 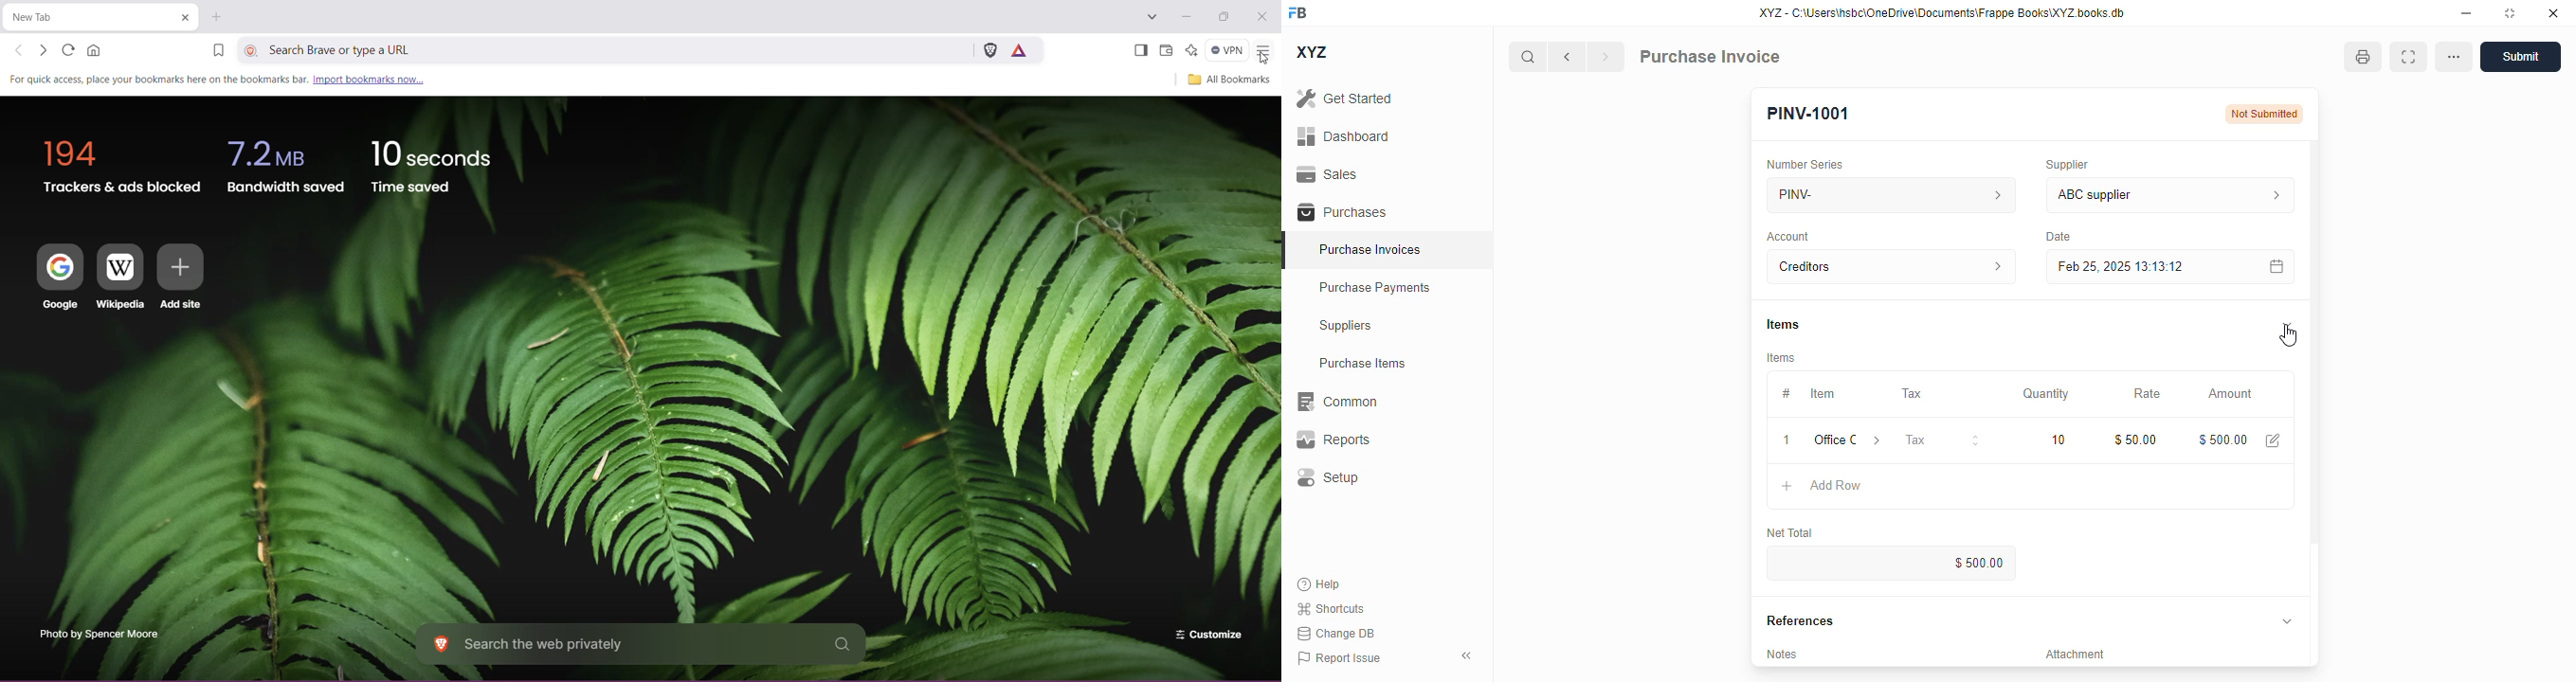 What do you see at coordinates (1297, 12) in the screenshot?
I see `FB - logo` at bounding box center [1297, 12].